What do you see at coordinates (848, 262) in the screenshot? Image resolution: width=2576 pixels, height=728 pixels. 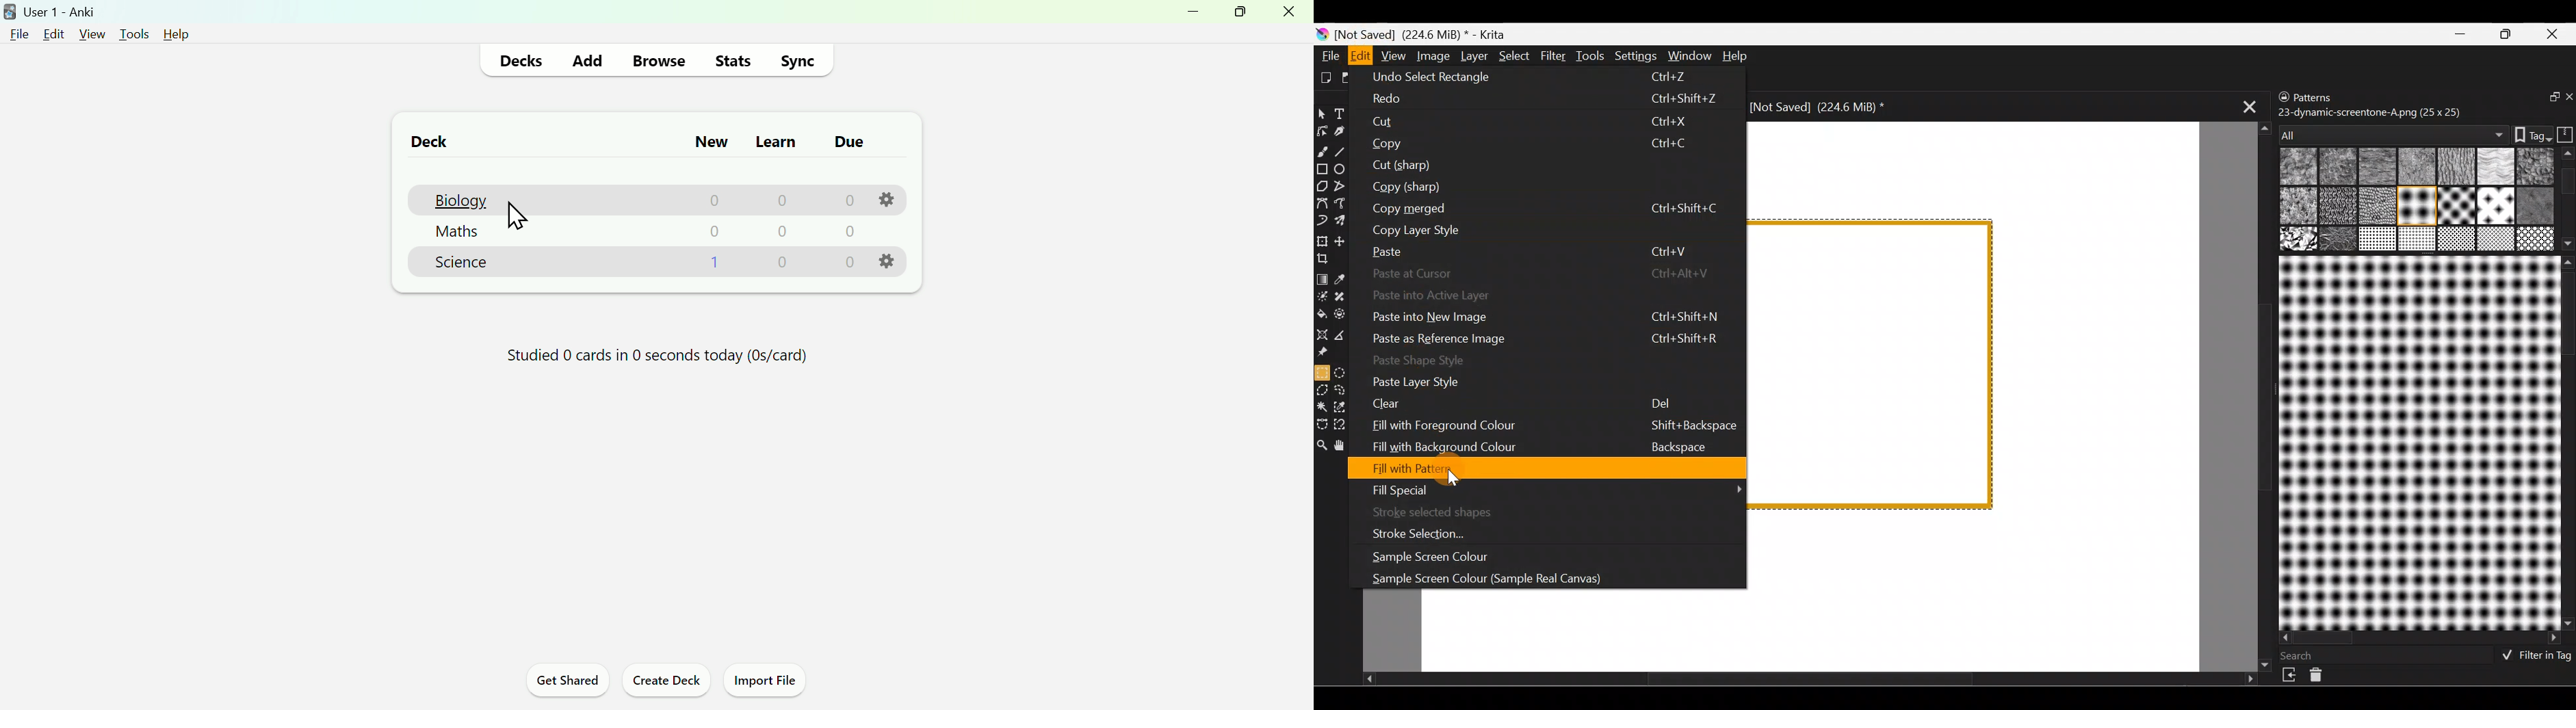 I see `0` at bounding box center [848, 262].